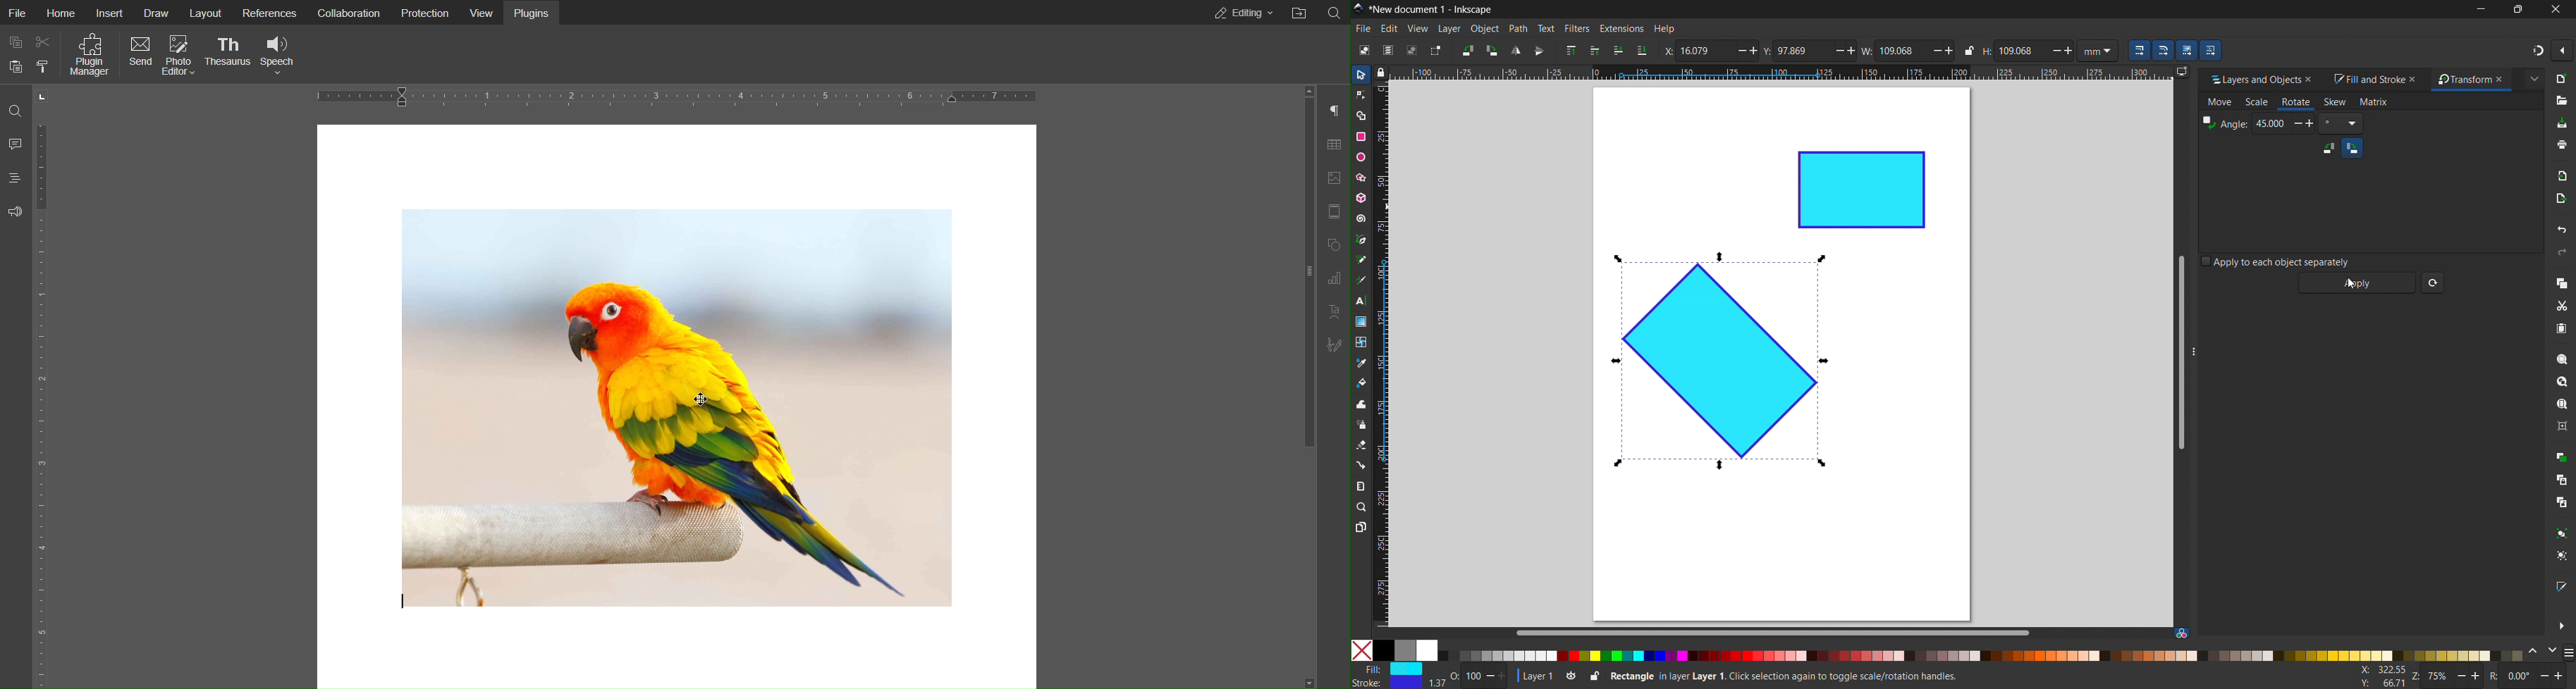  Describe the element at coordinates (14, 40) in the screenshot. I see `Copy` at that location.